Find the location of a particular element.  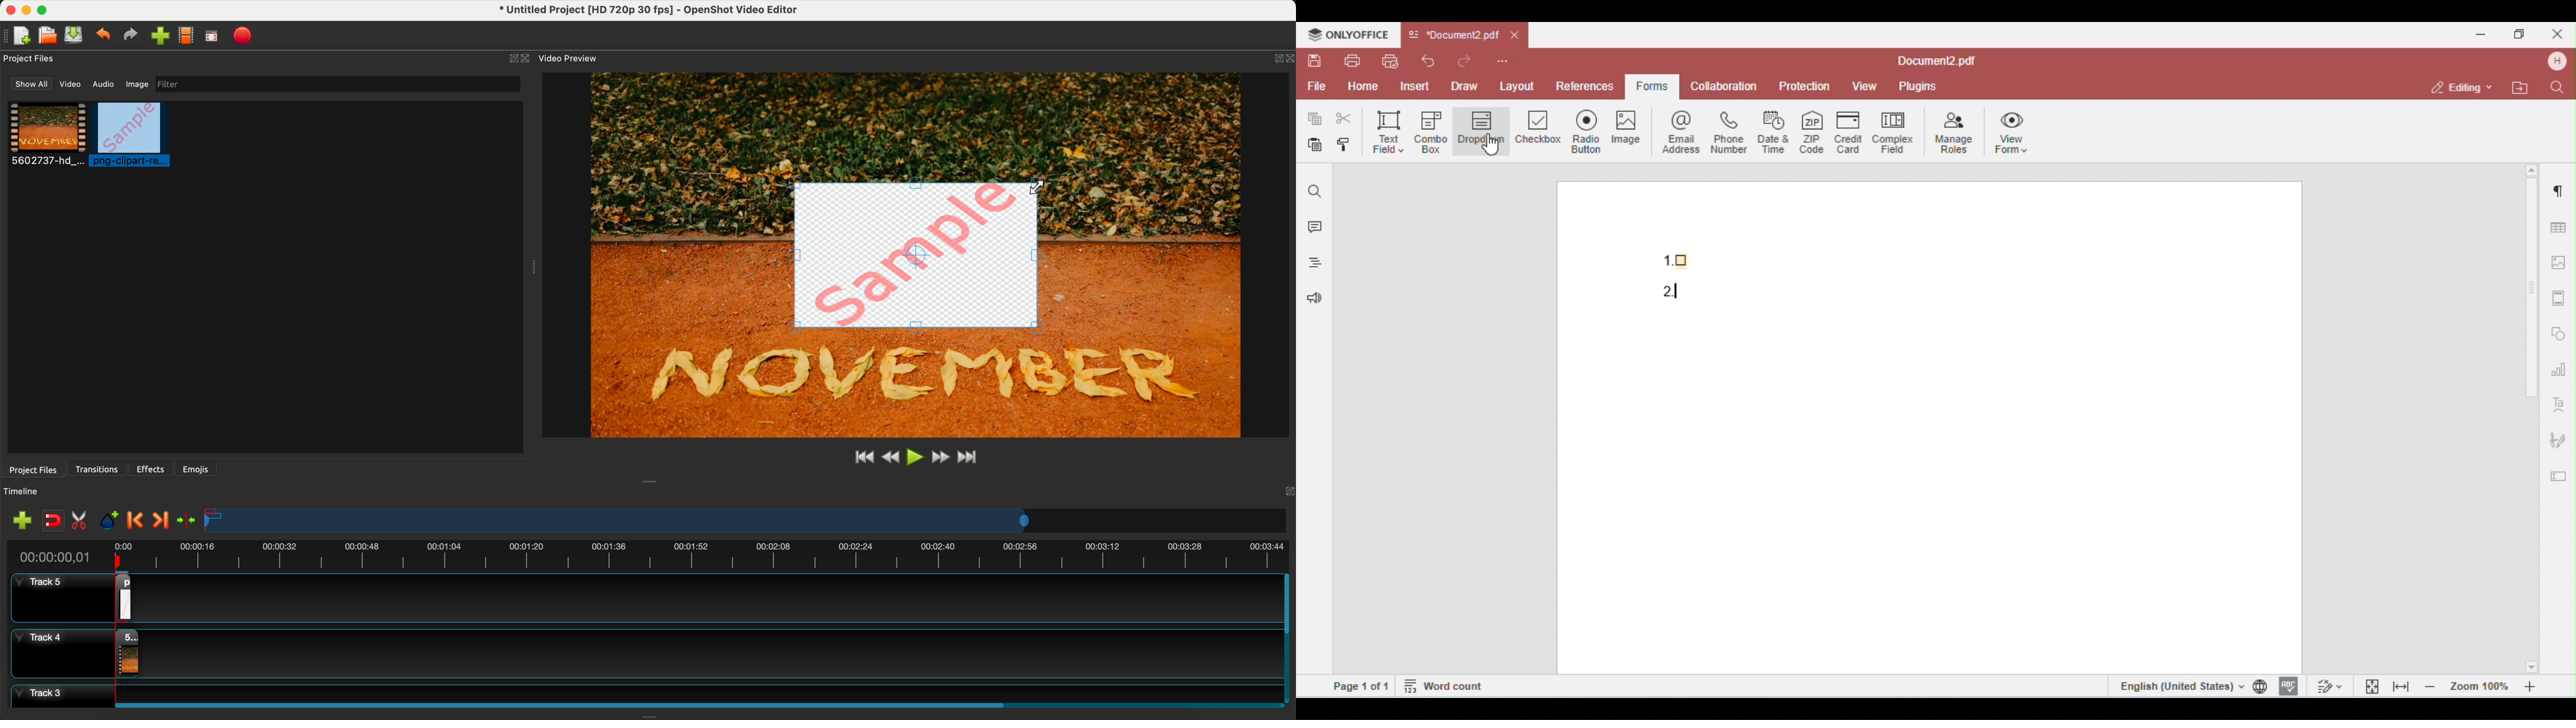

add mark is located at coordinates (112, 522).